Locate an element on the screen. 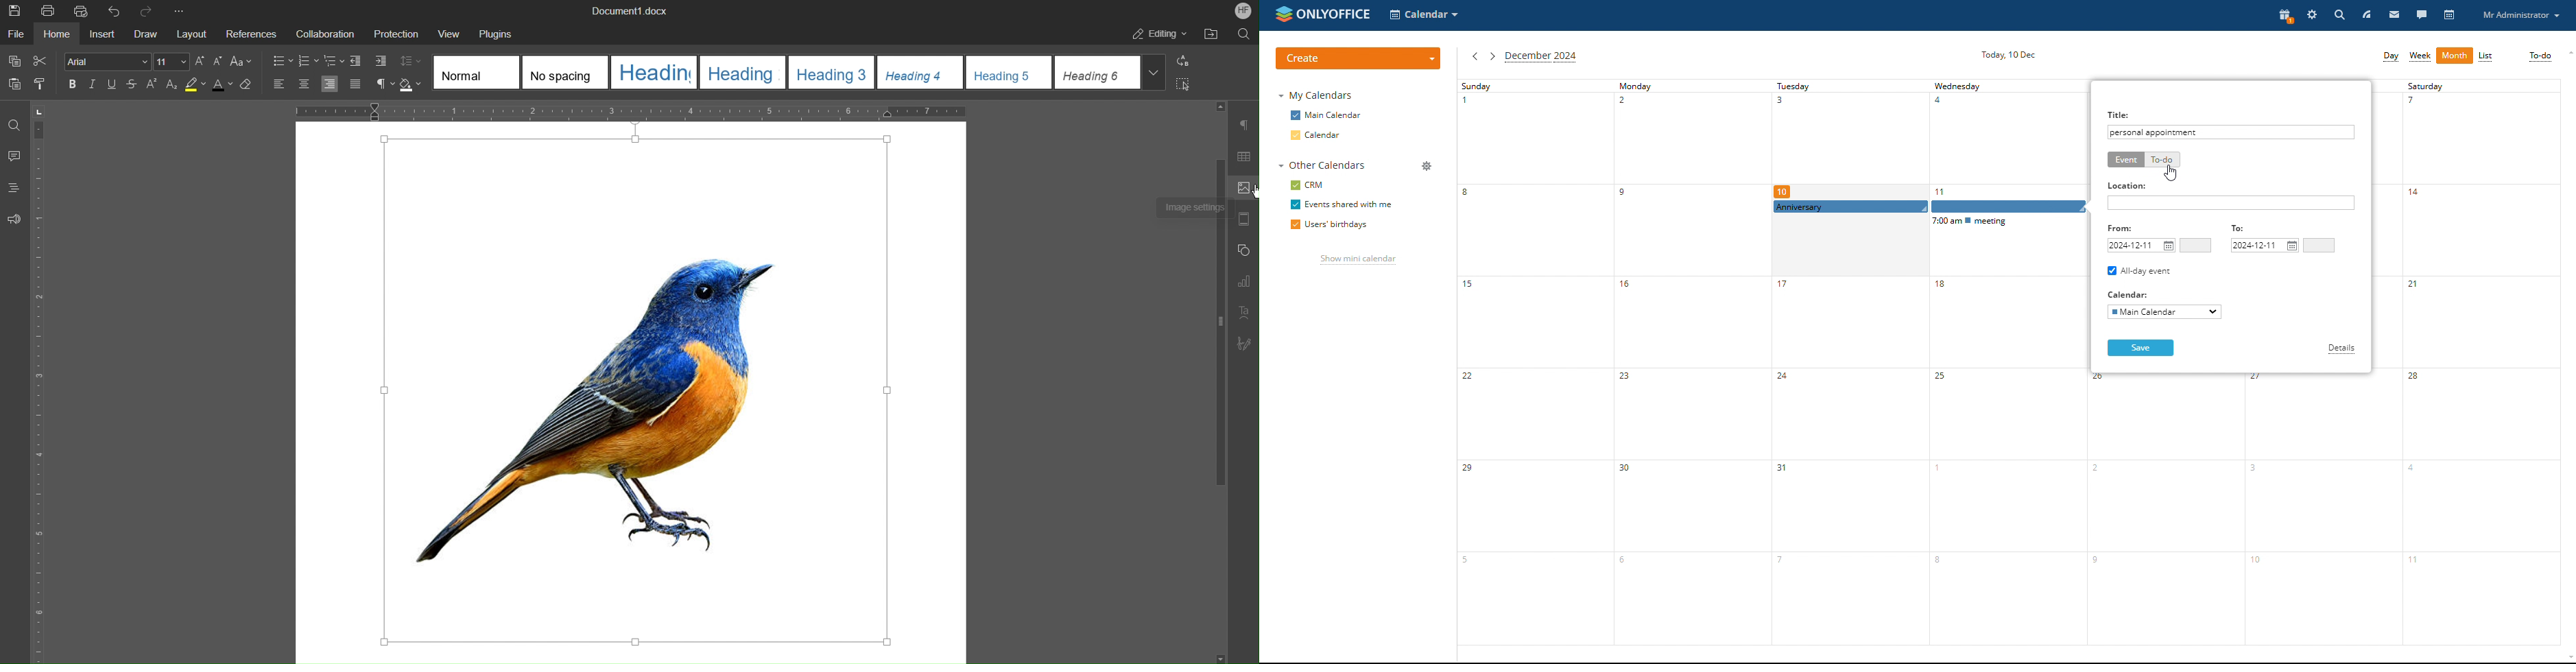  Select All is located at coordinates (1181, 84).